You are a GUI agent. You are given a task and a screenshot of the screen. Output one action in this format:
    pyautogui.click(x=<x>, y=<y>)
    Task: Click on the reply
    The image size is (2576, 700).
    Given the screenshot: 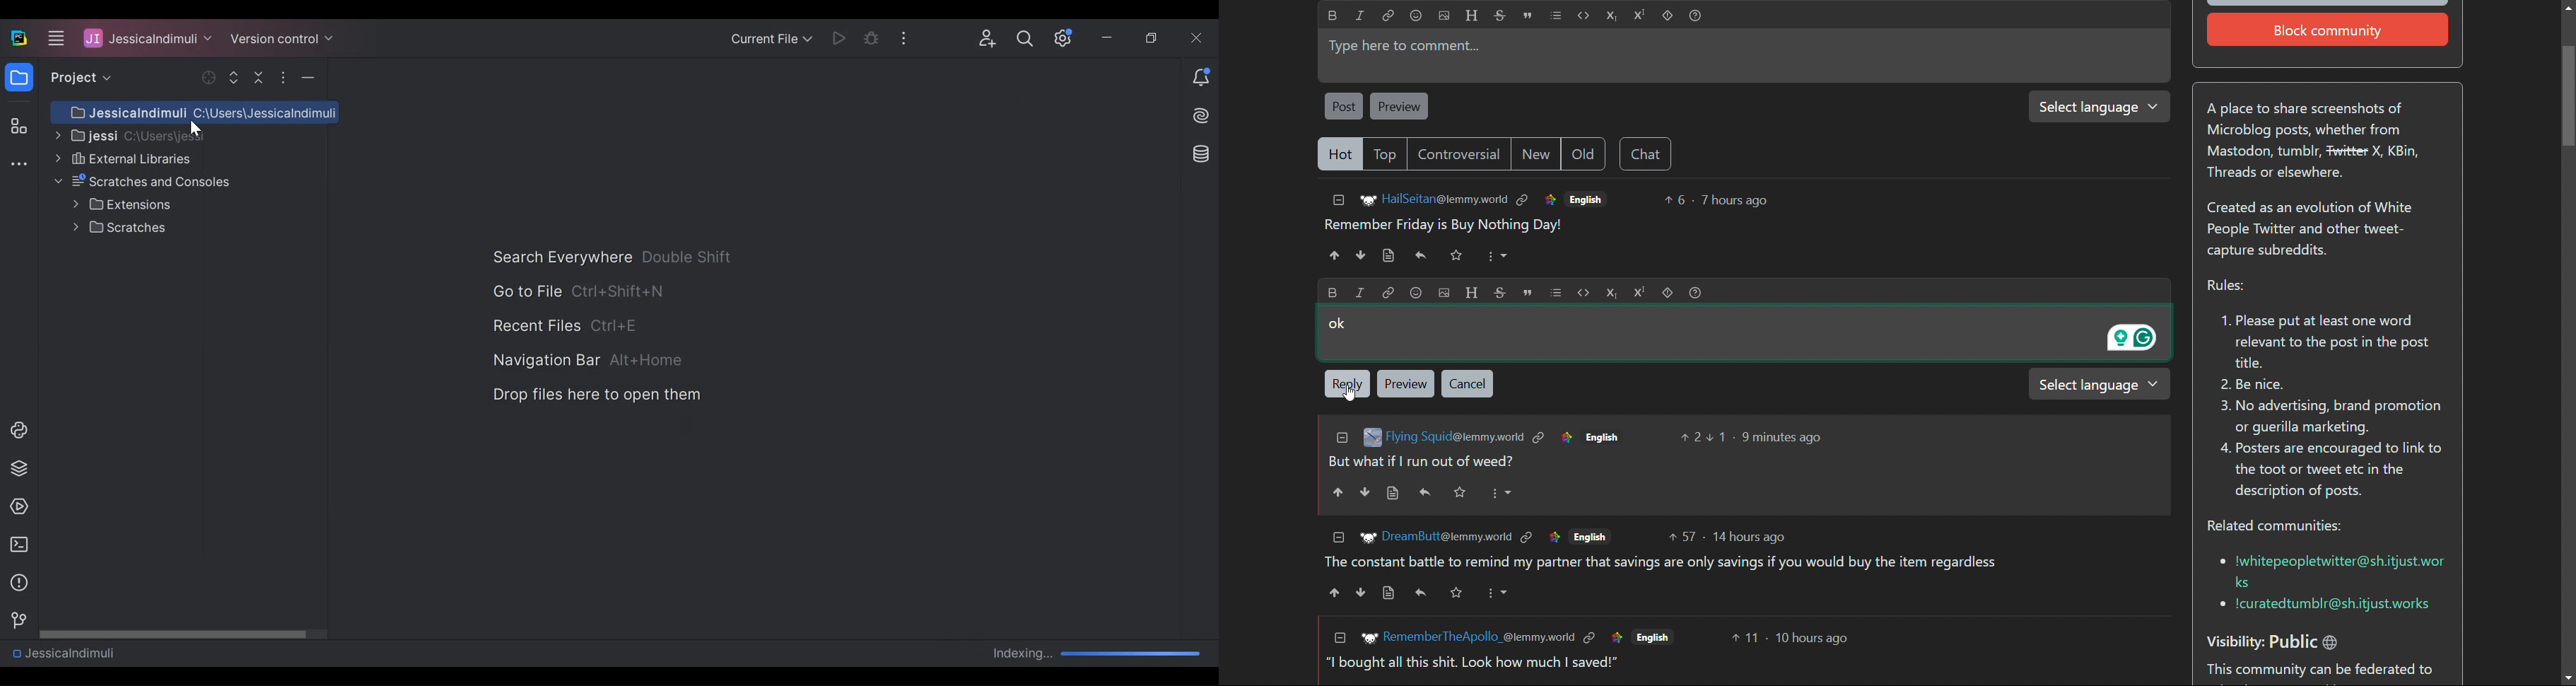 What is the action you would take?
    pyautogui.click(x=1417, y=593)
    